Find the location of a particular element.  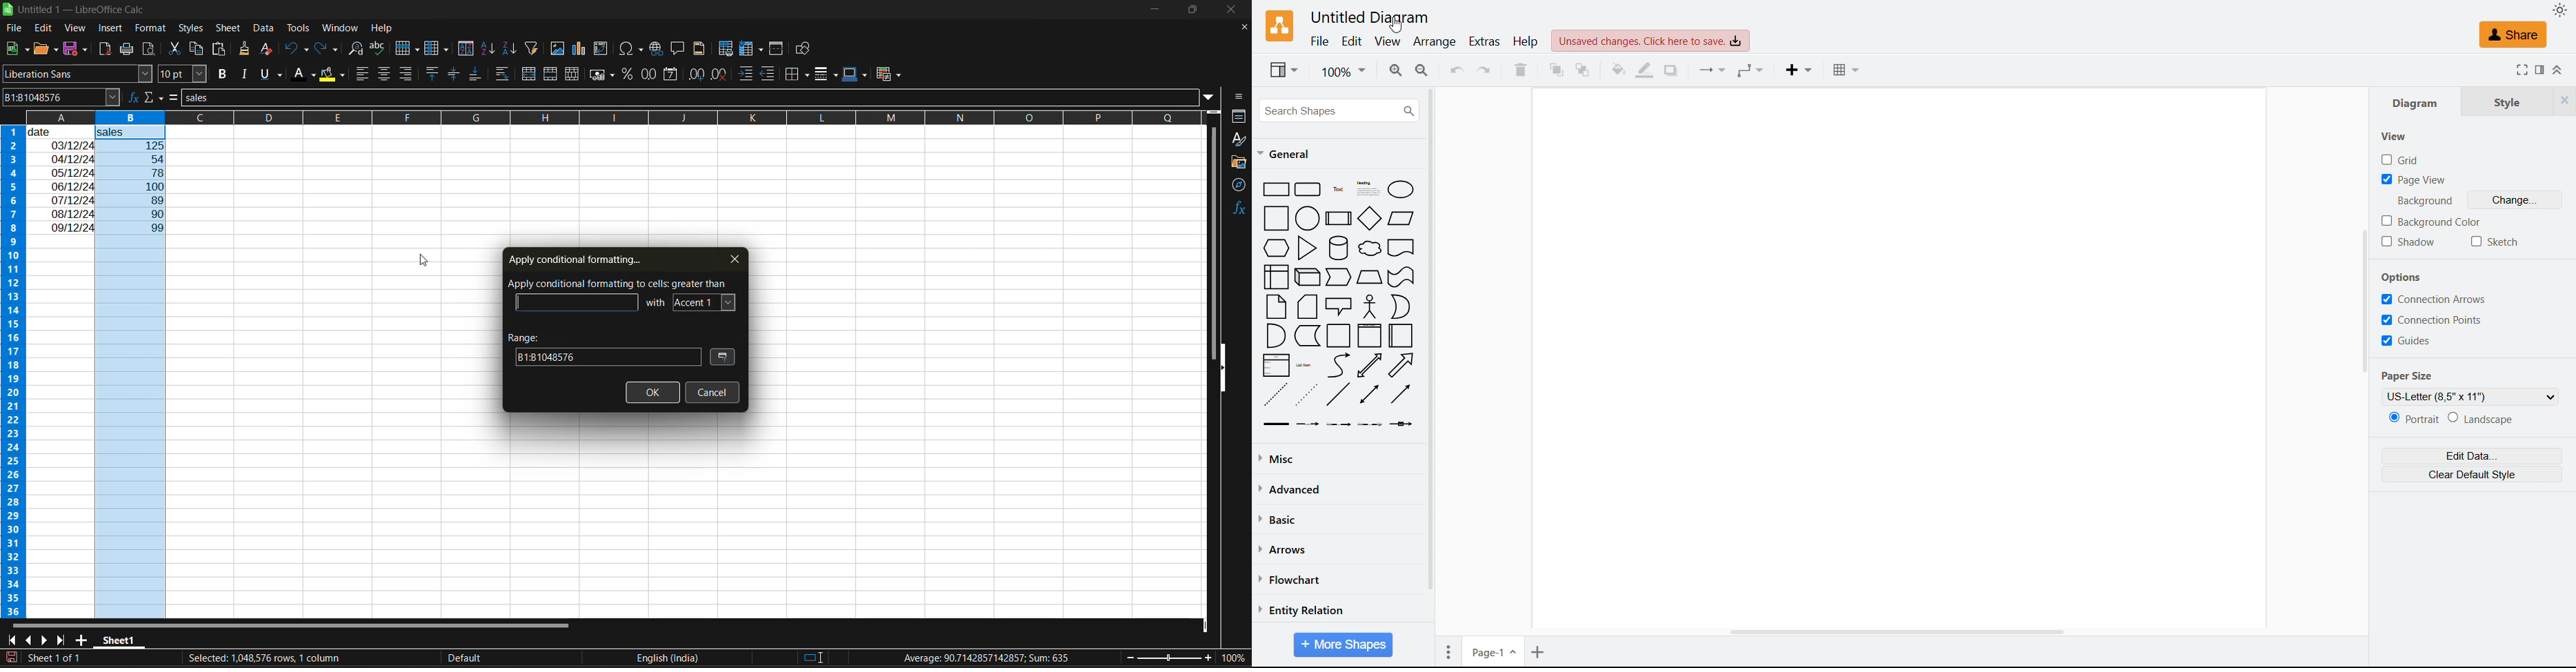

undo is located at coordinates (296, 50).